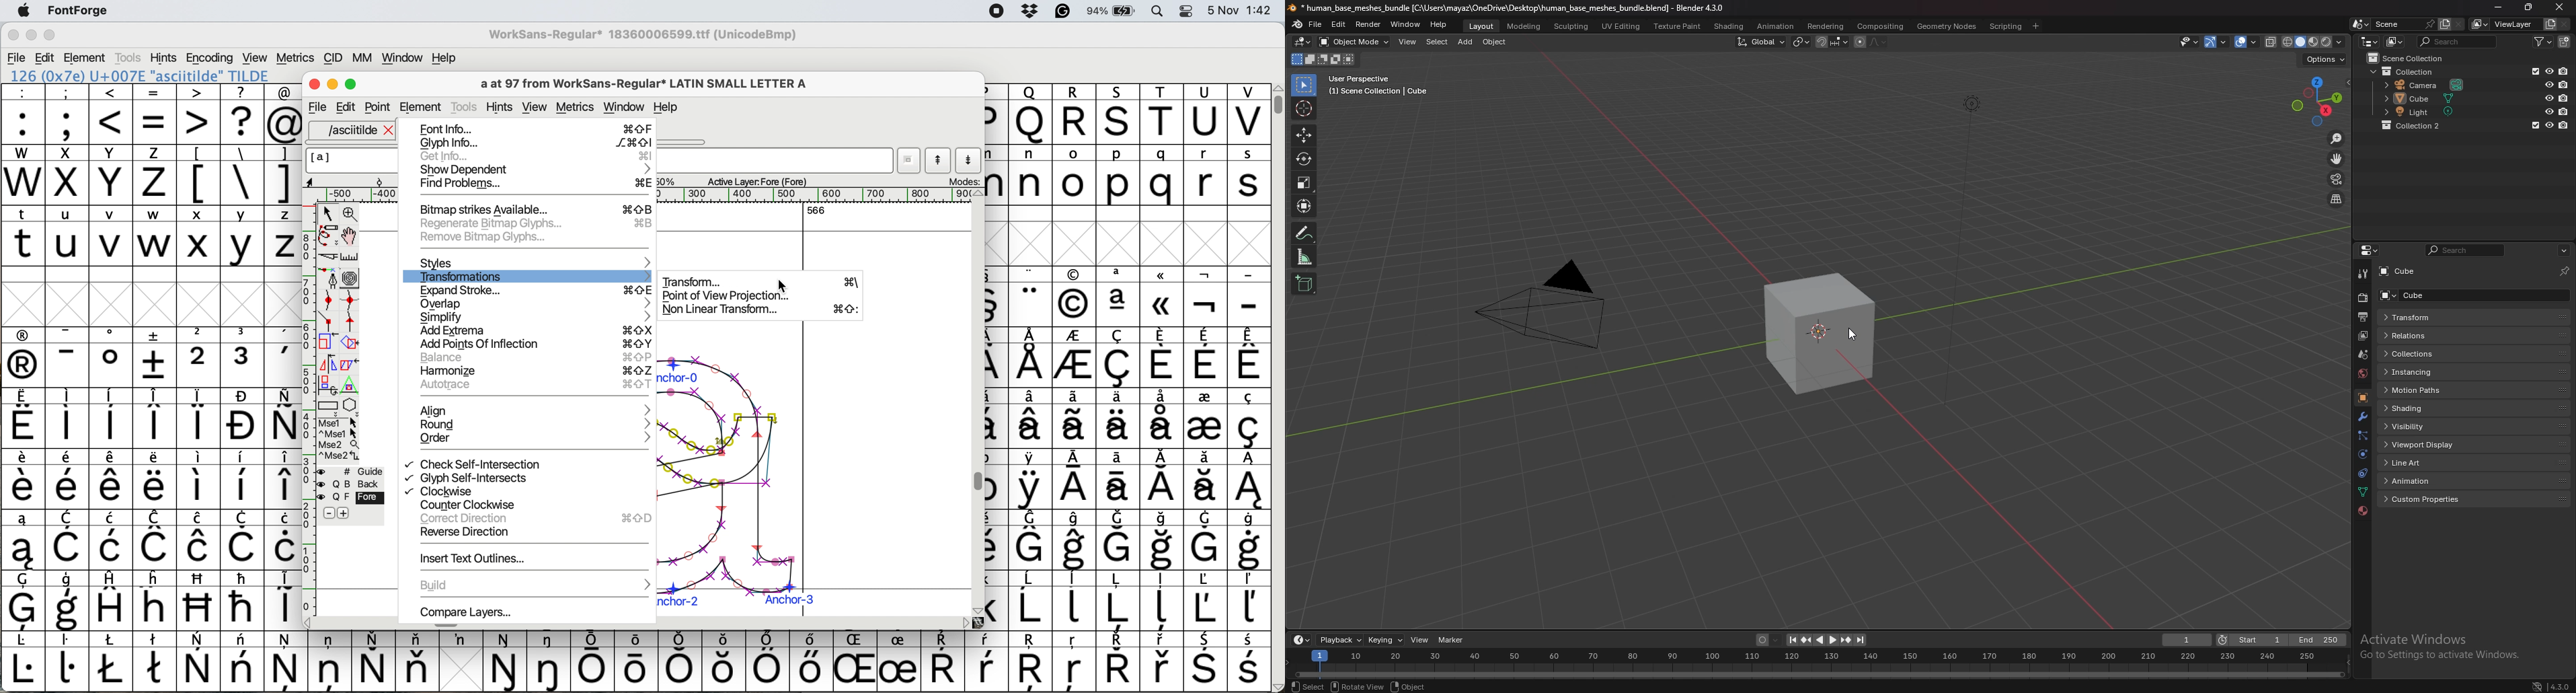 This screenshot has height=700, width=2576. Describe the element at coordinates (50, 38) in the screenshot. I see `maximise` at that location.